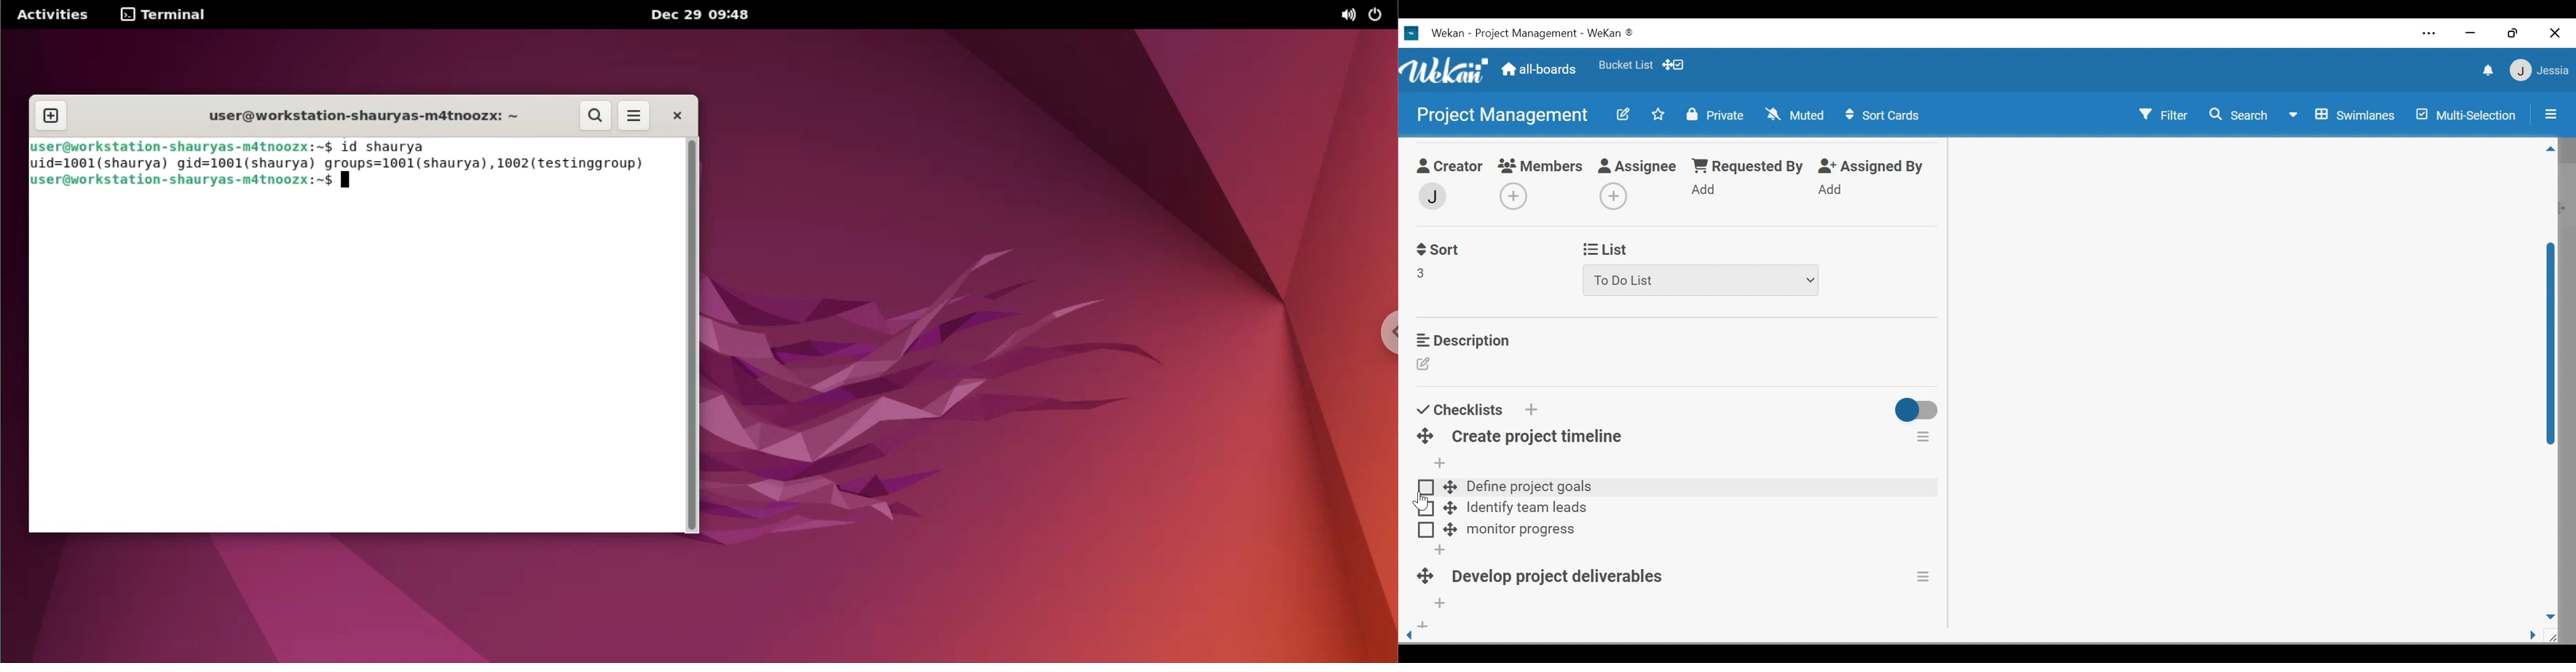  I want to click on Toggle favorites, so click(1658, 114).